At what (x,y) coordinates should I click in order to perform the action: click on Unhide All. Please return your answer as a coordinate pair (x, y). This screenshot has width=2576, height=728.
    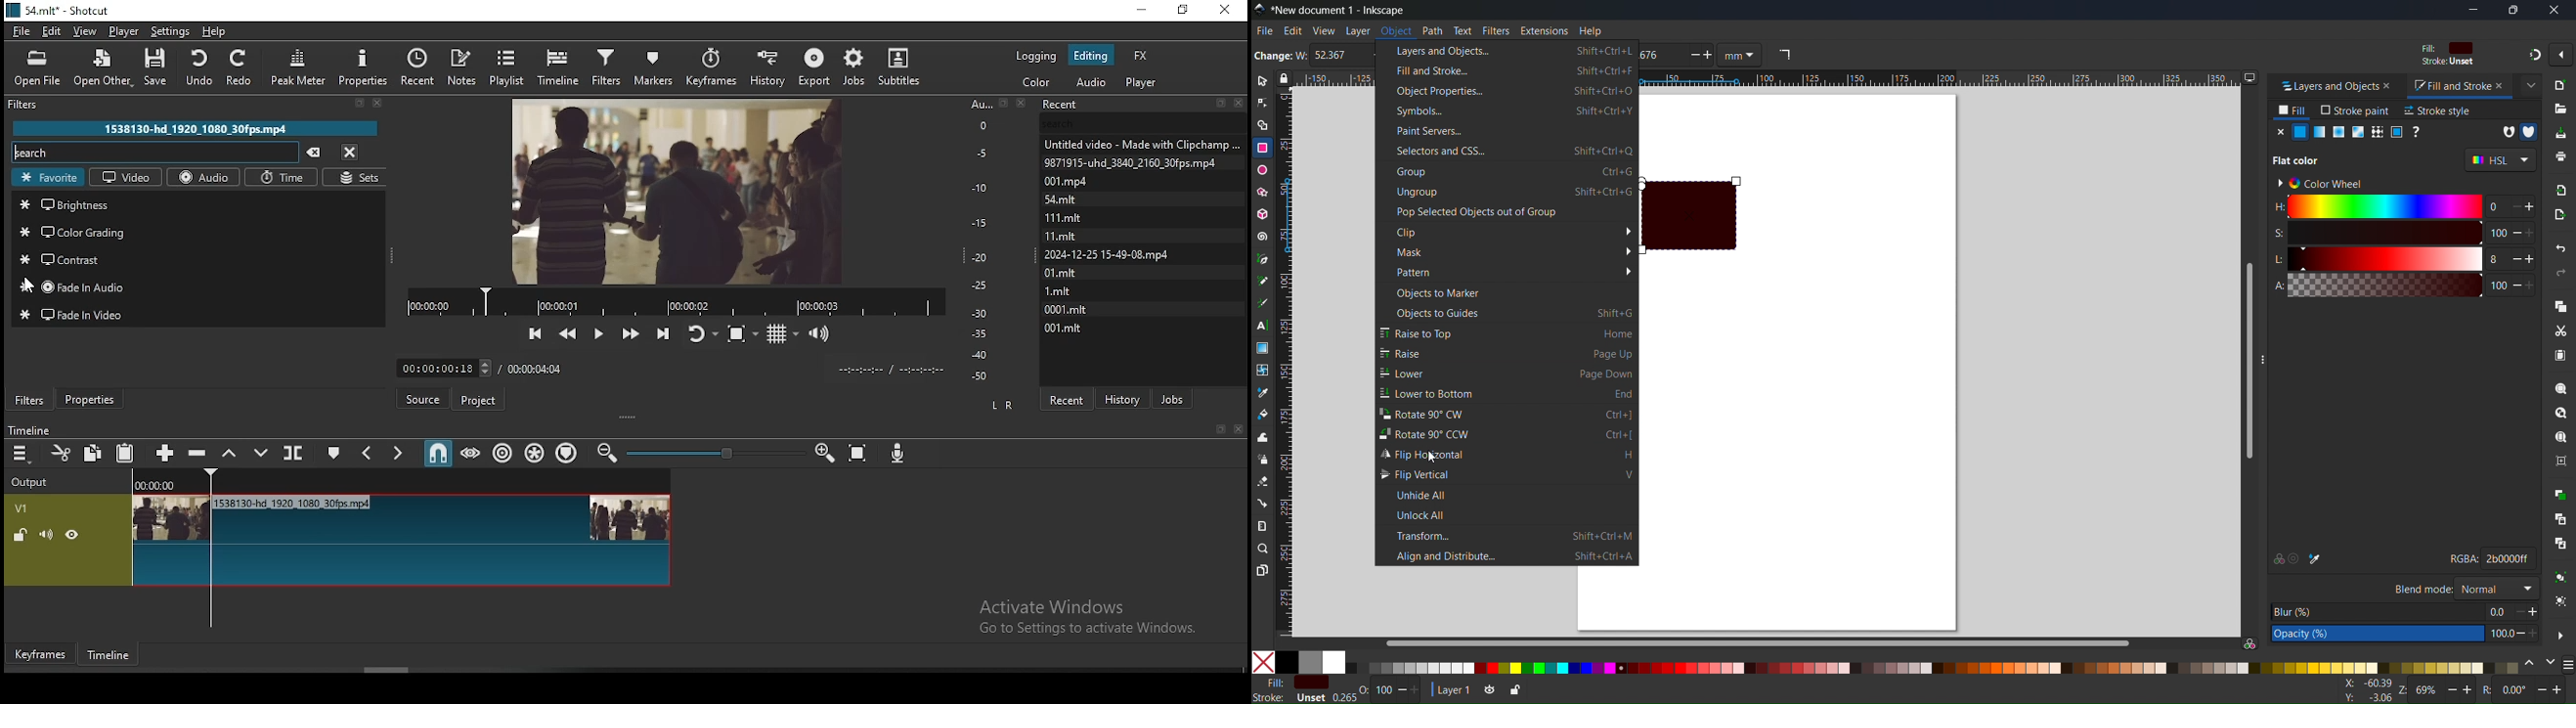
    Looking at the image, I should click on (1507, 494).